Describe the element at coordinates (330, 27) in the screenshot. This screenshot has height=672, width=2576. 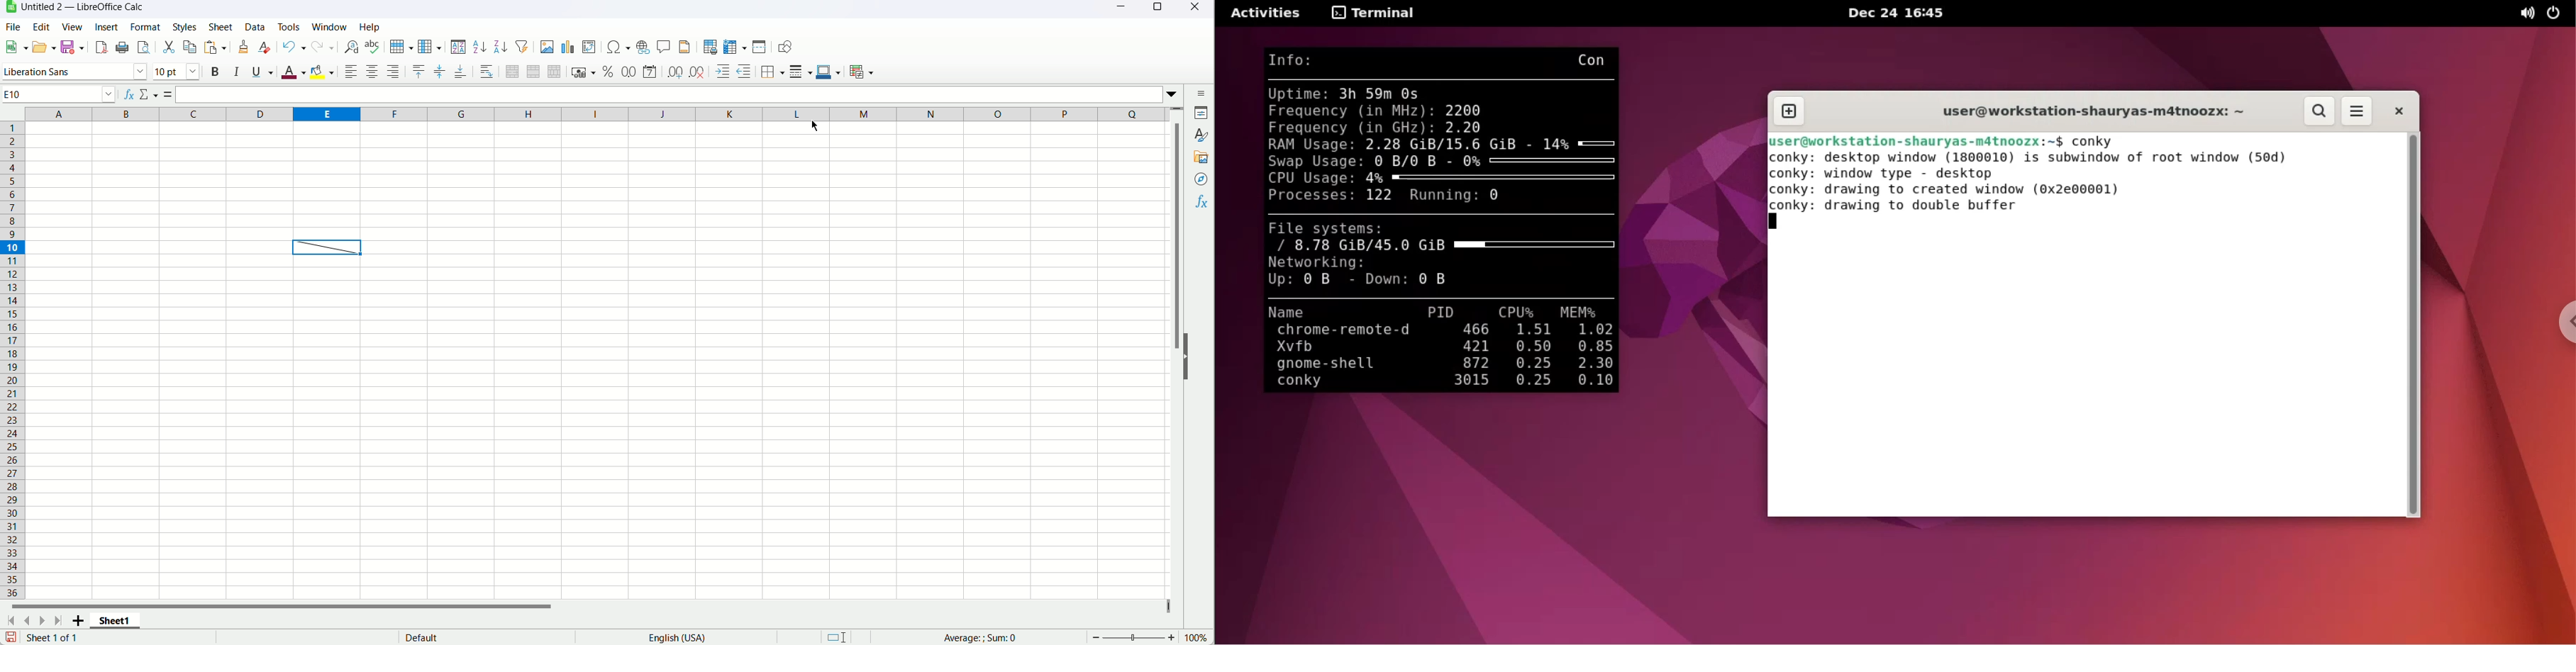
I see `Window` at that location.